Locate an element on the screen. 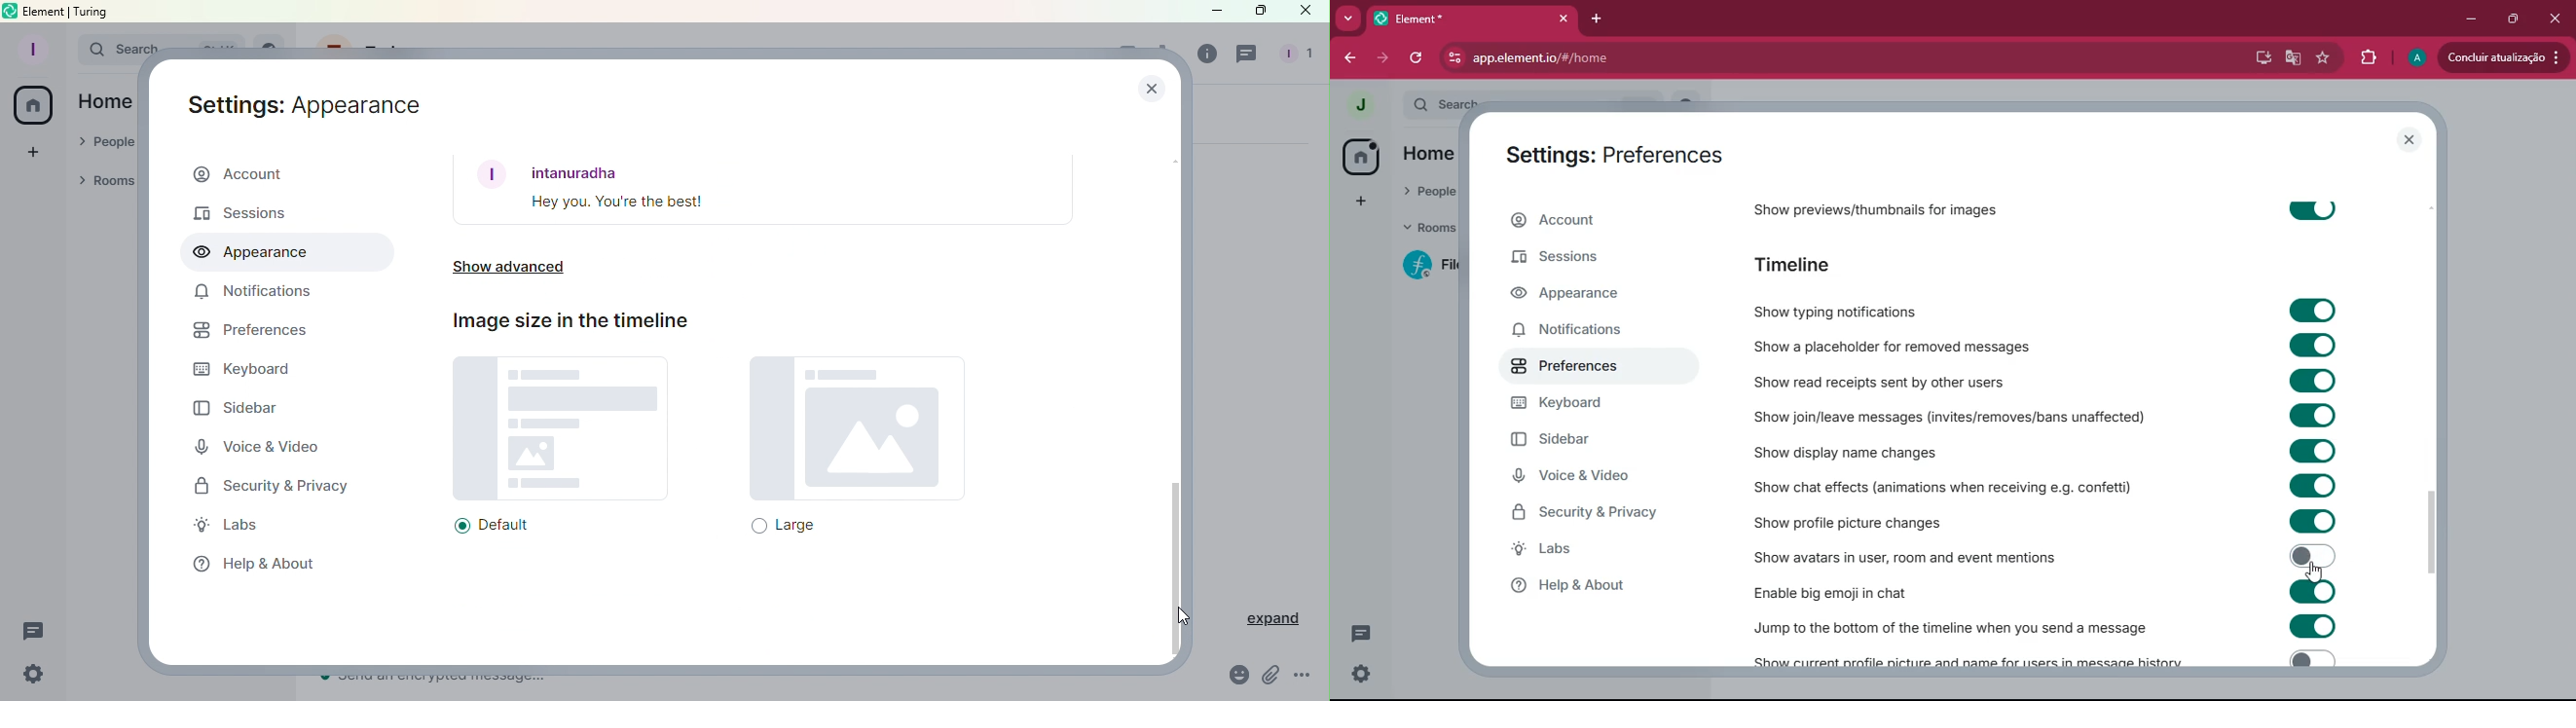  Search is located at coordinates (105, 48).